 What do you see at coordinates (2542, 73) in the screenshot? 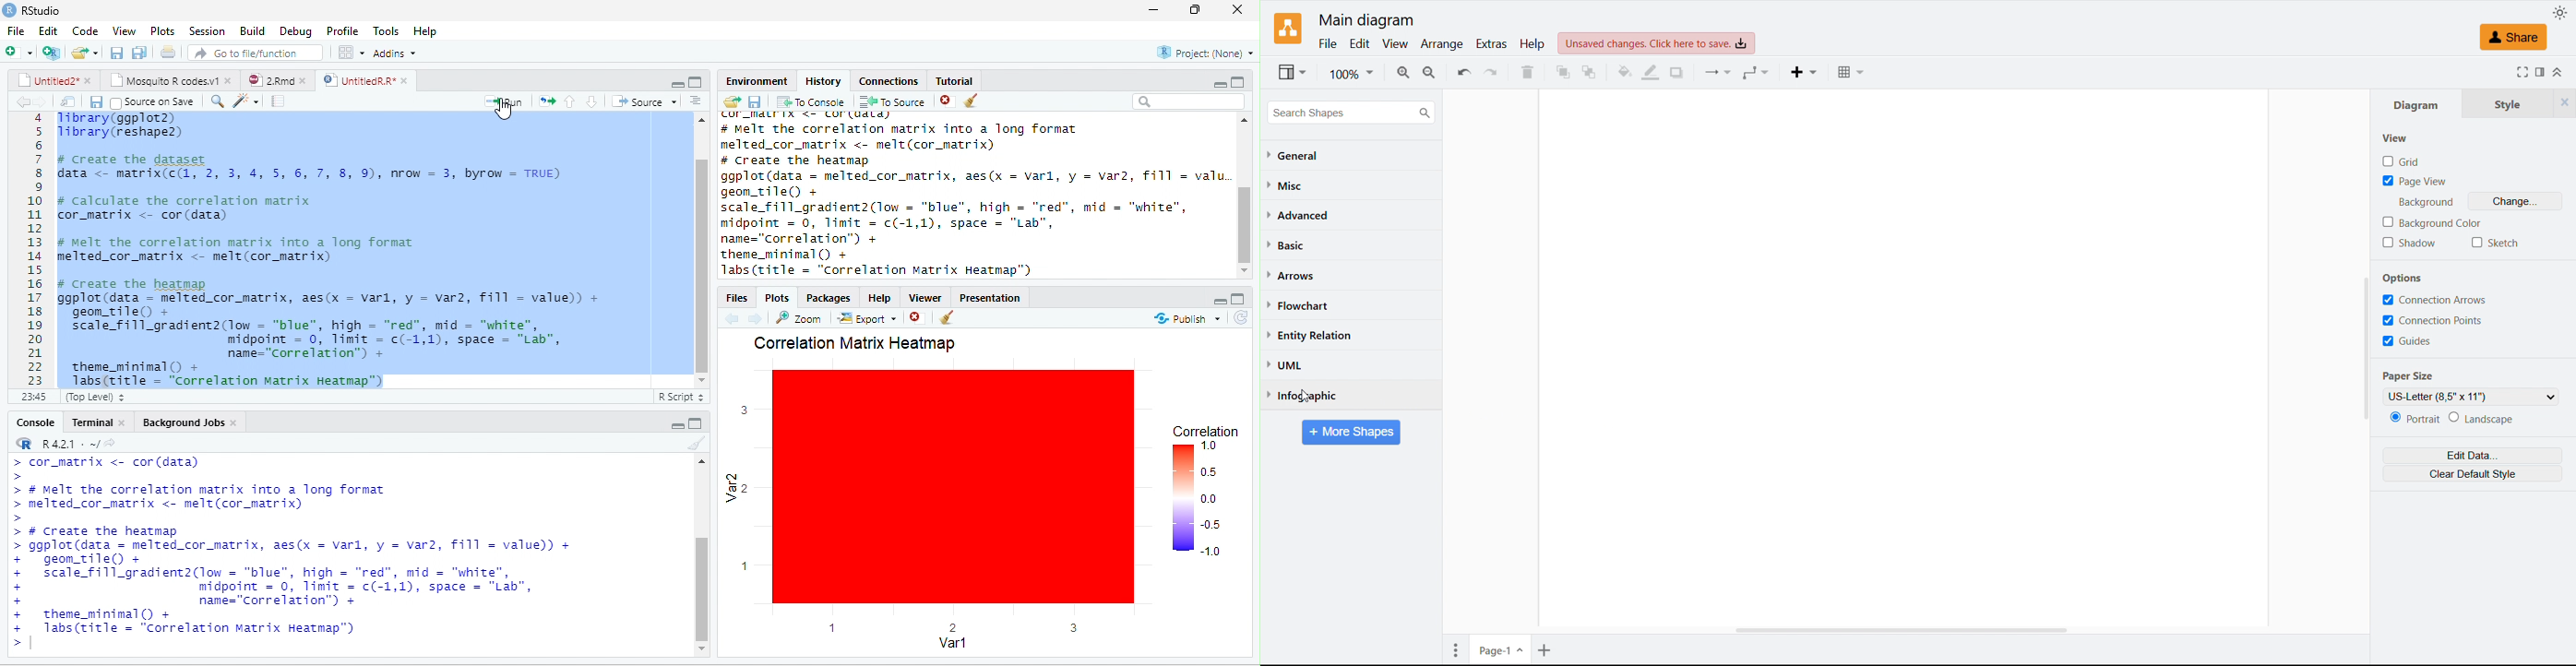
I see `Format ` at bounding box center [2542, 73].